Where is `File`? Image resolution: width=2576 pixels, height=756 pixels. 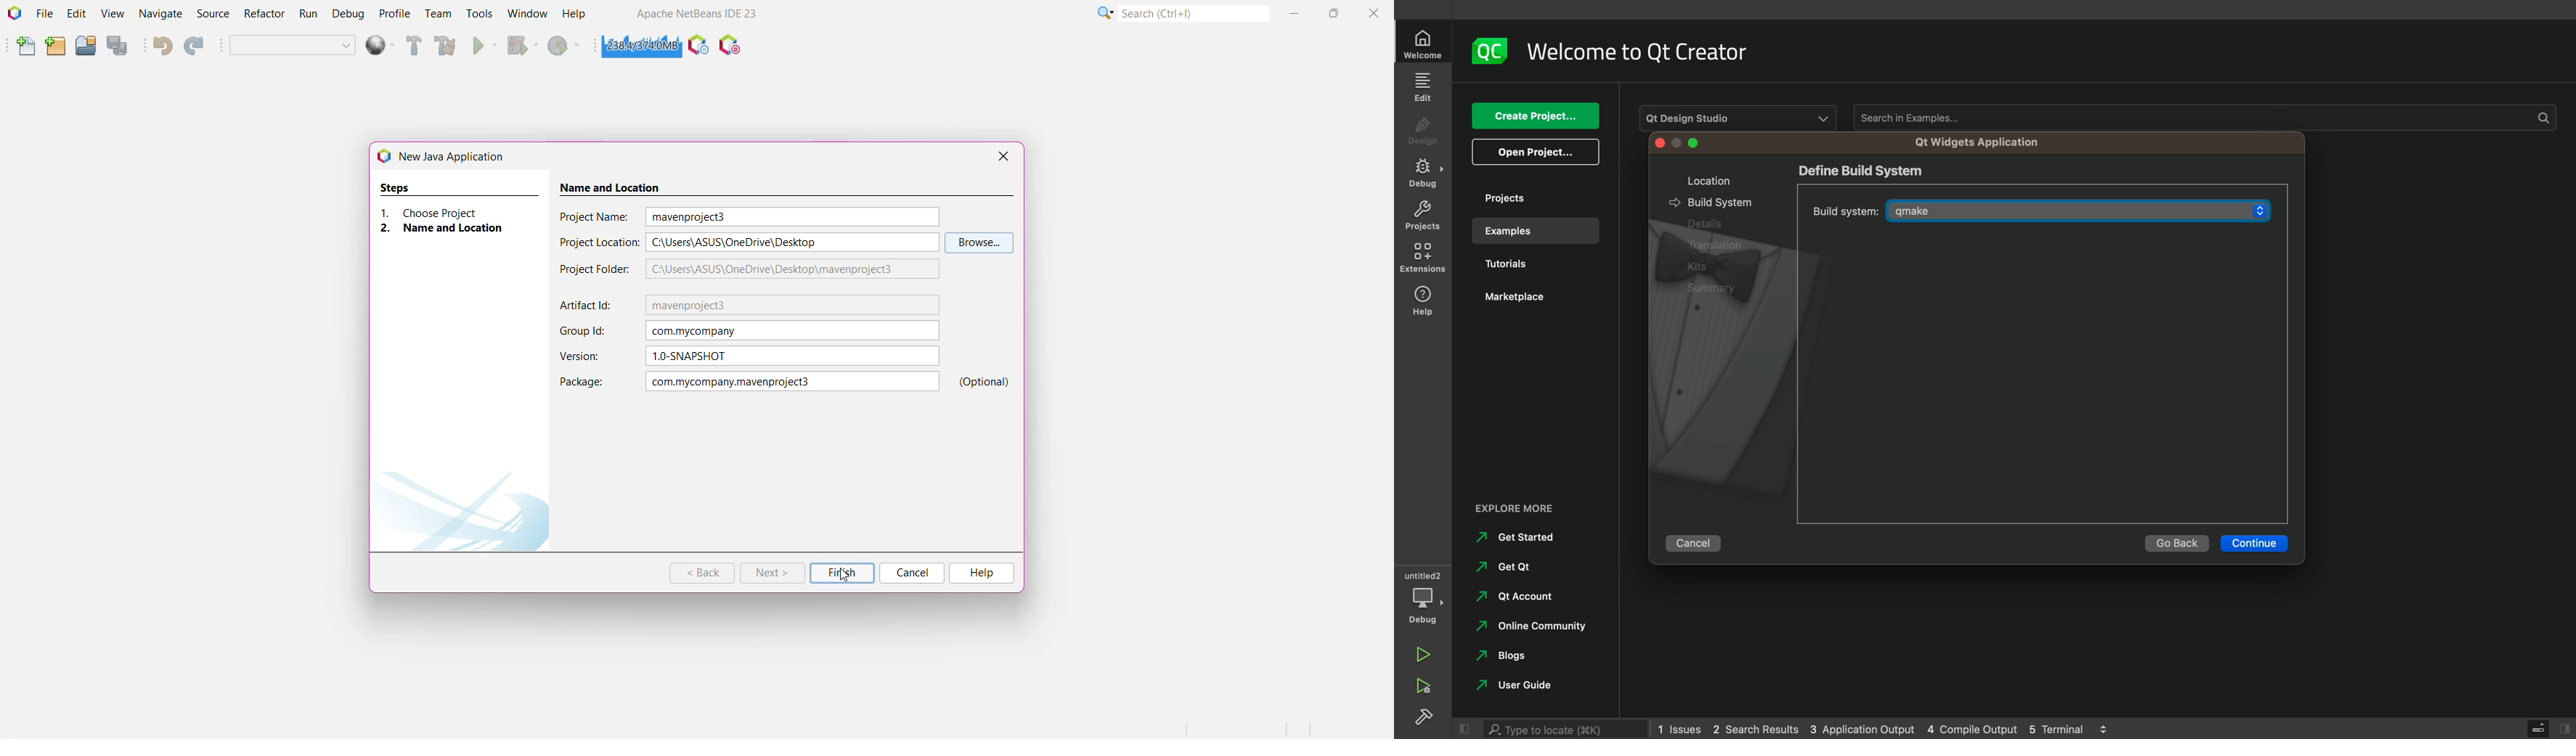
File is located at coordinates (45, 15).